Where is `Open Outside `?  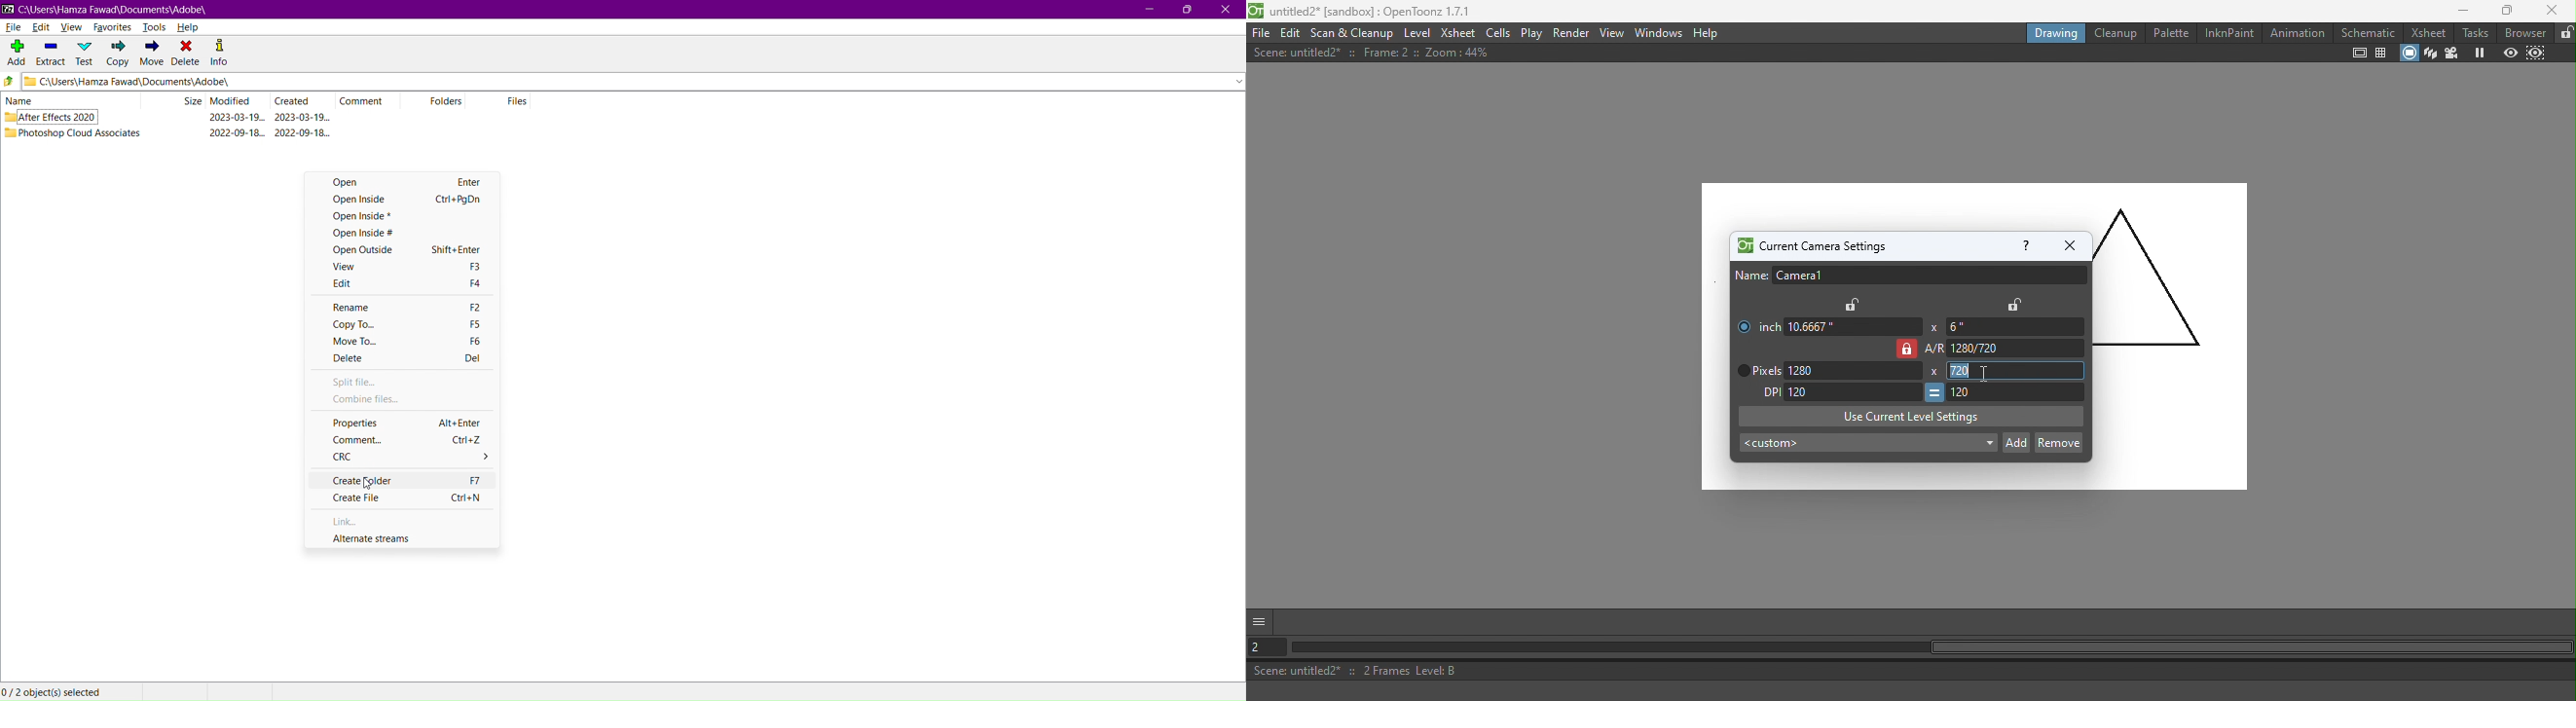
Open Outside  is located at coordinates (400, 251).